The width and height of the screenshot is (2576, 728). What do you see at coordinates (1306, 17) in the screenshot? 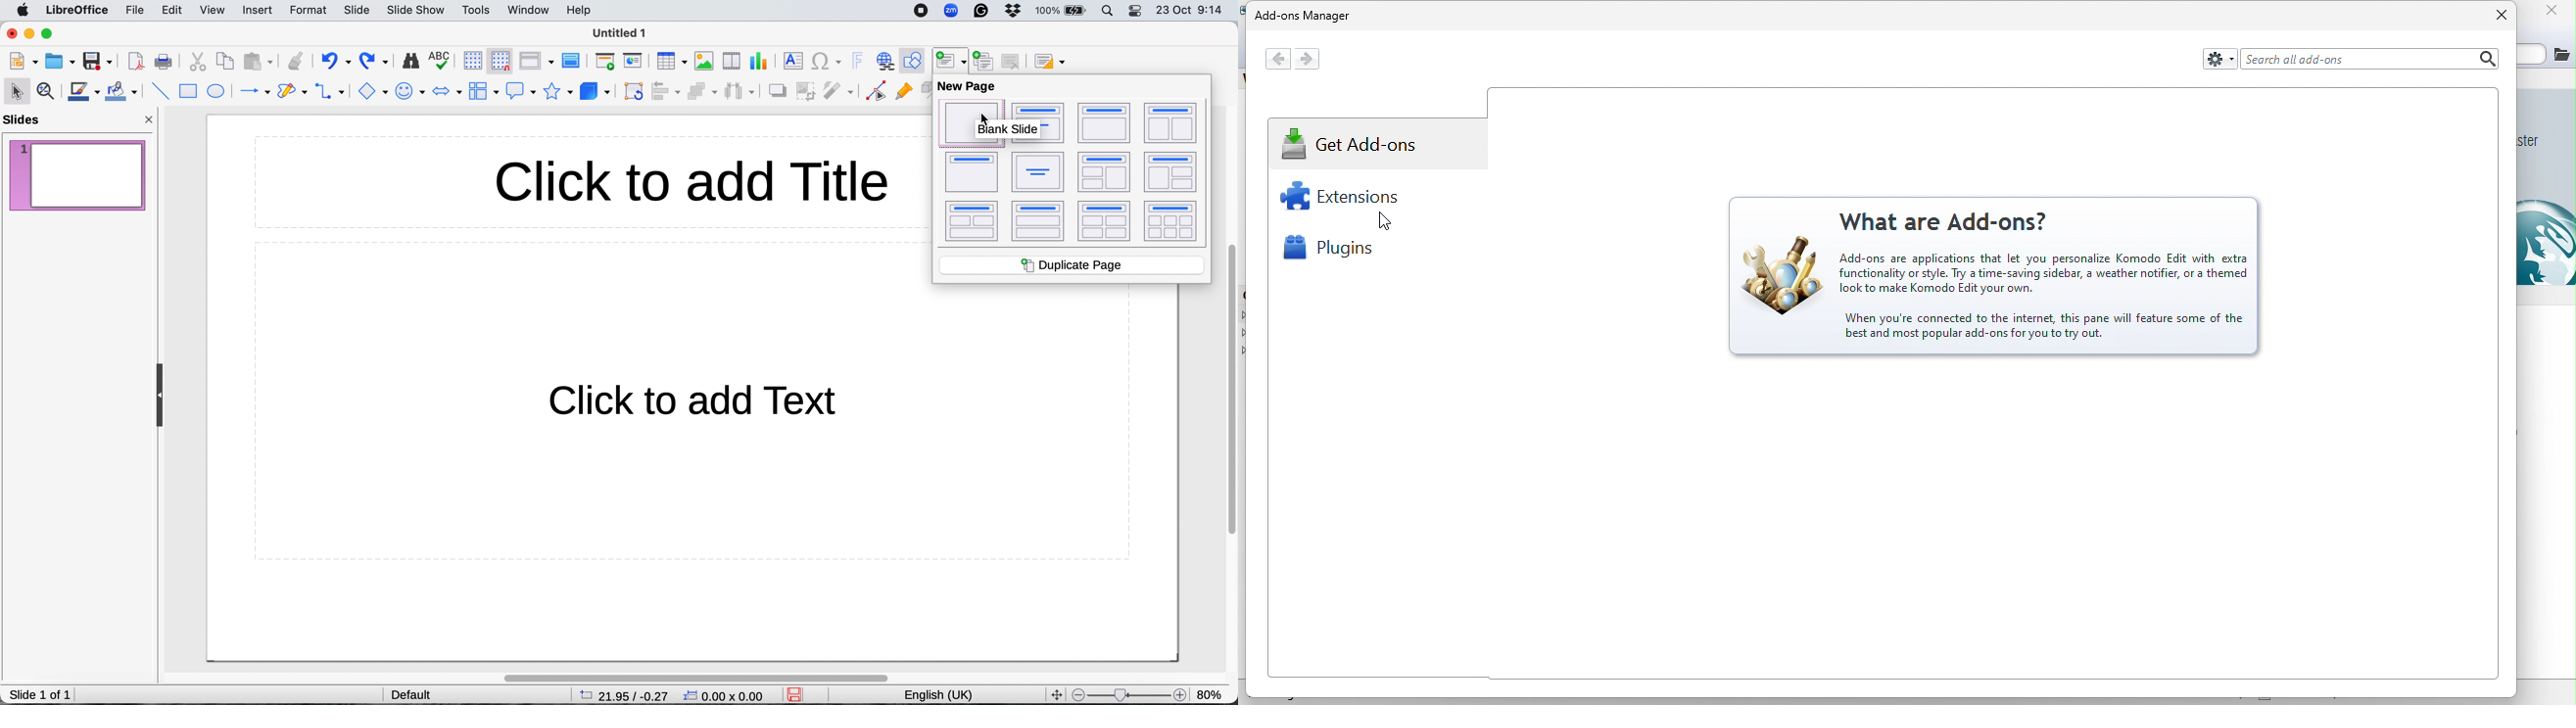
I see `add ons manager` at bounding box center [1306, 17].